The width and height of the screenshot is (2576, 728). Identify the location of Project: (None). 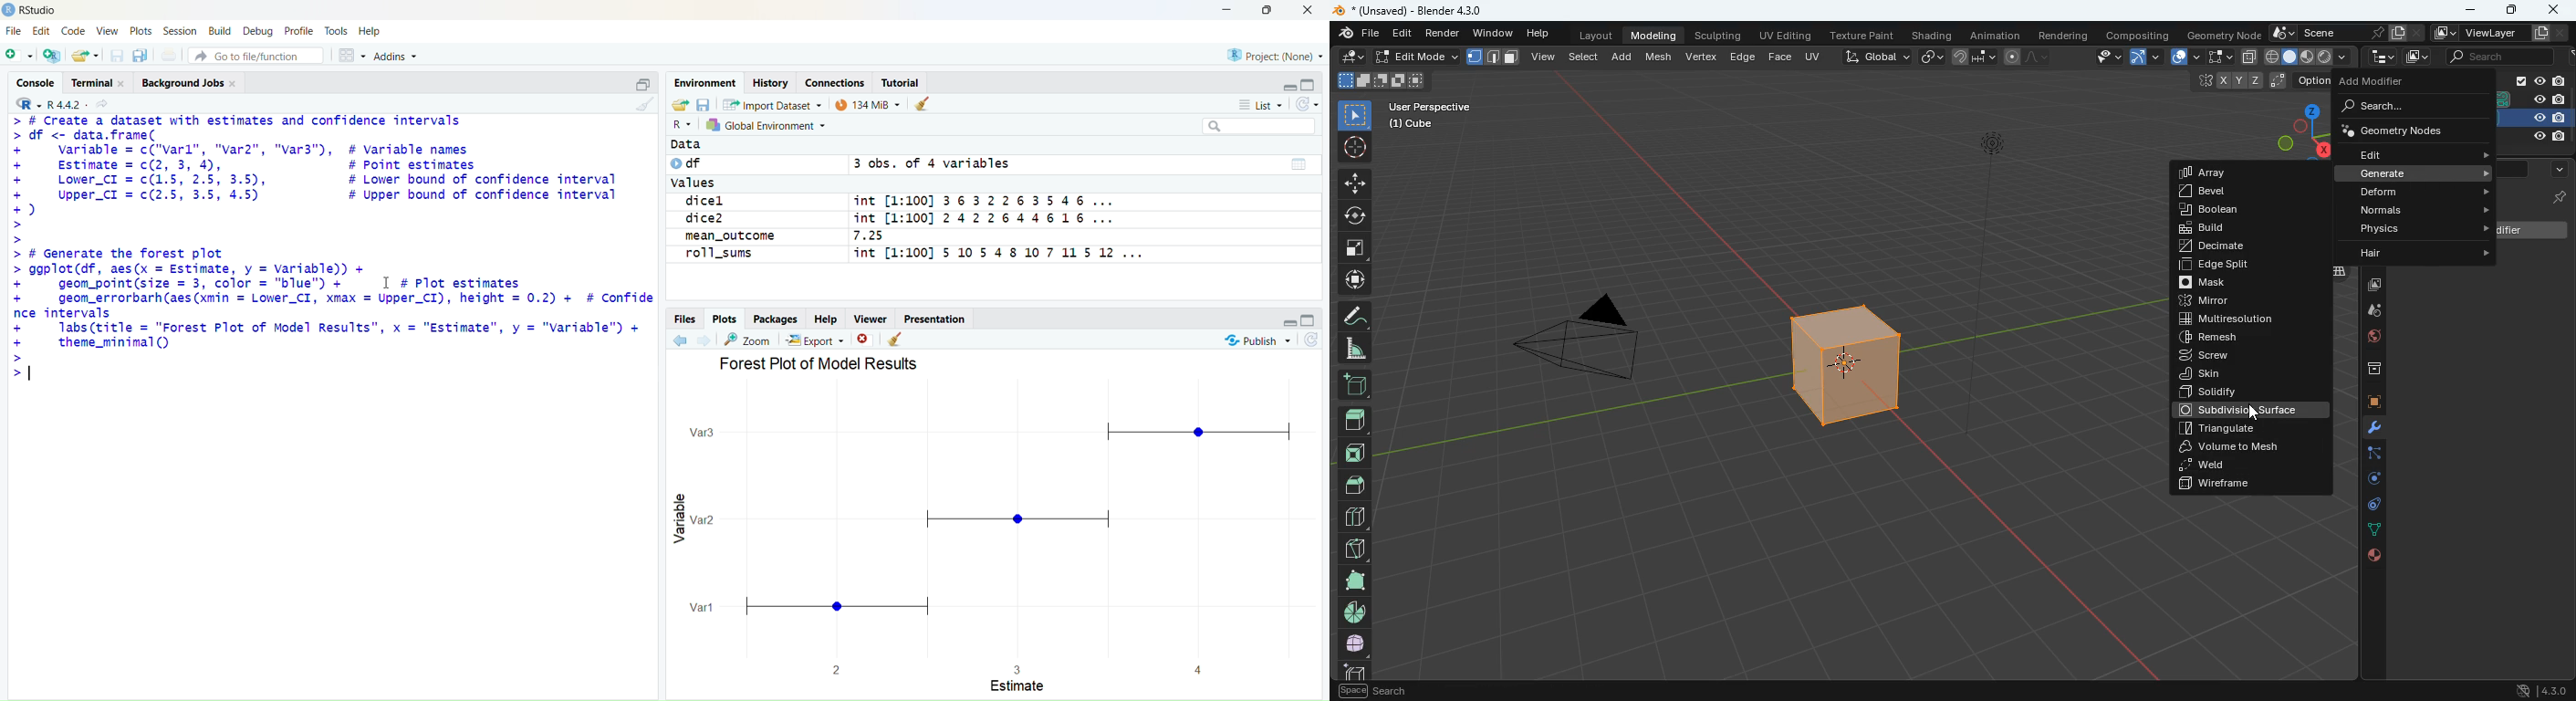
(1275, 54).